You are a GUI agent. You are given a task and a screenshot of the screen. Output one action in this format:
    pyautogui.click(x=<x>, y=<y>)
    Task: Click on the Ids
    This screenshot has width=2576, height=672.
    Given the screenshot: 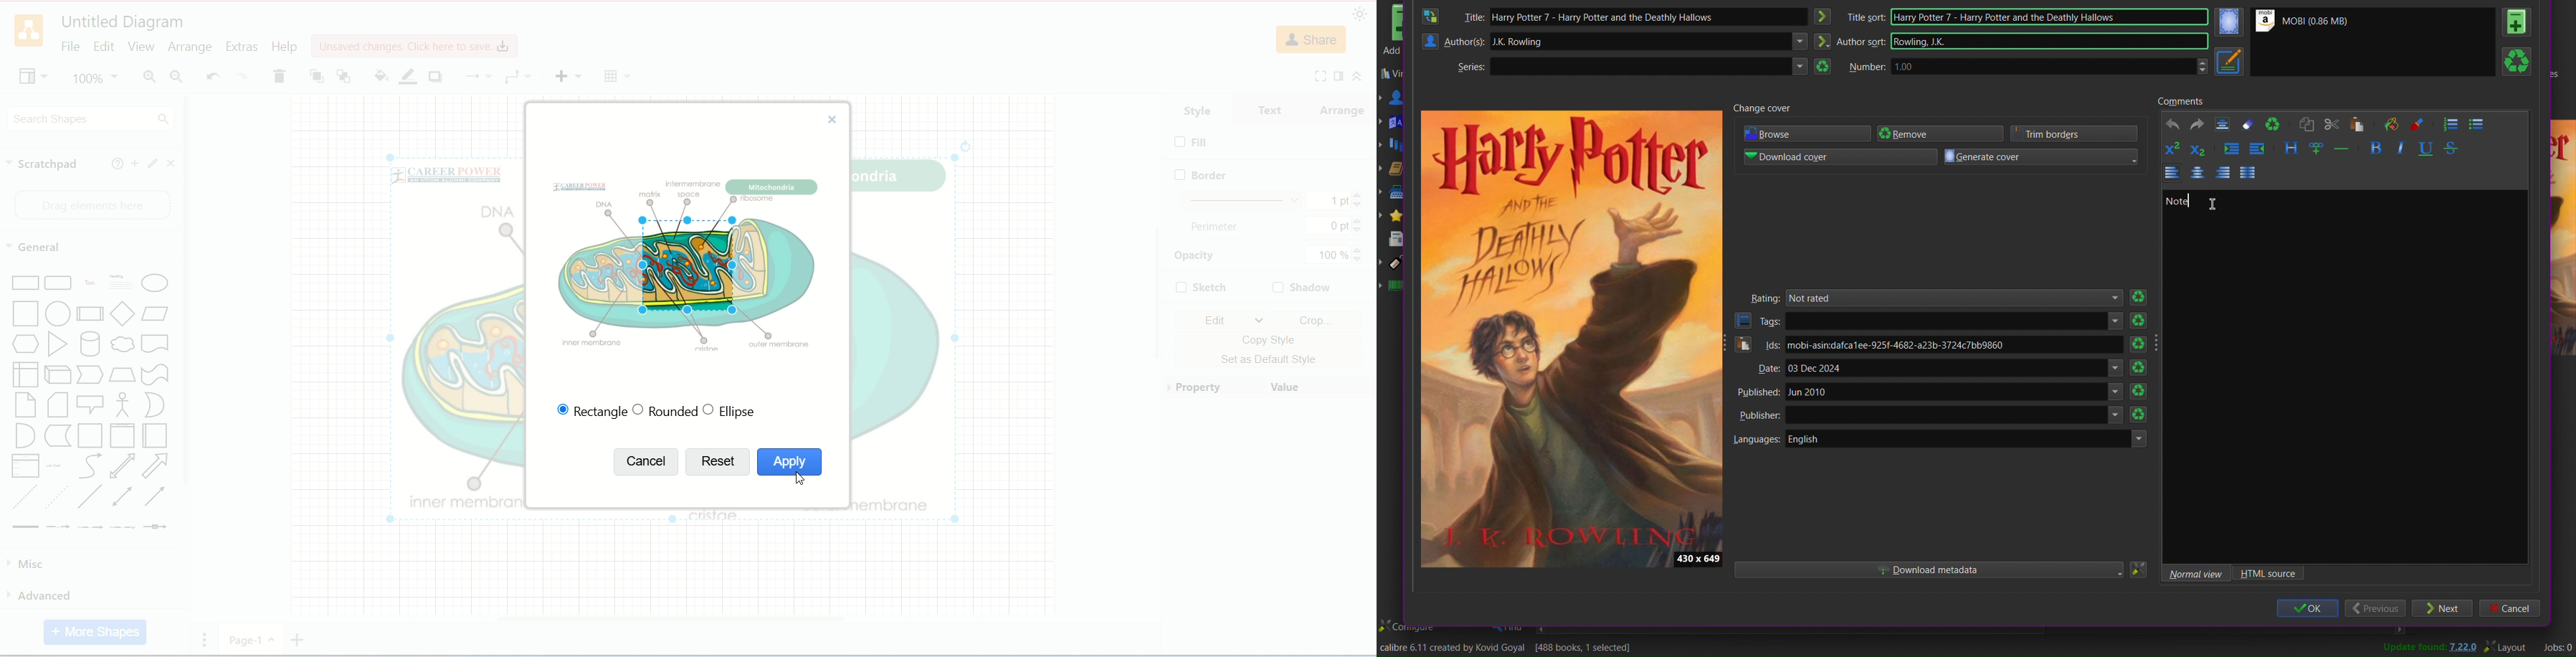 What is the action you would take?
    pyautogui.click(x=1757, y=345)
    